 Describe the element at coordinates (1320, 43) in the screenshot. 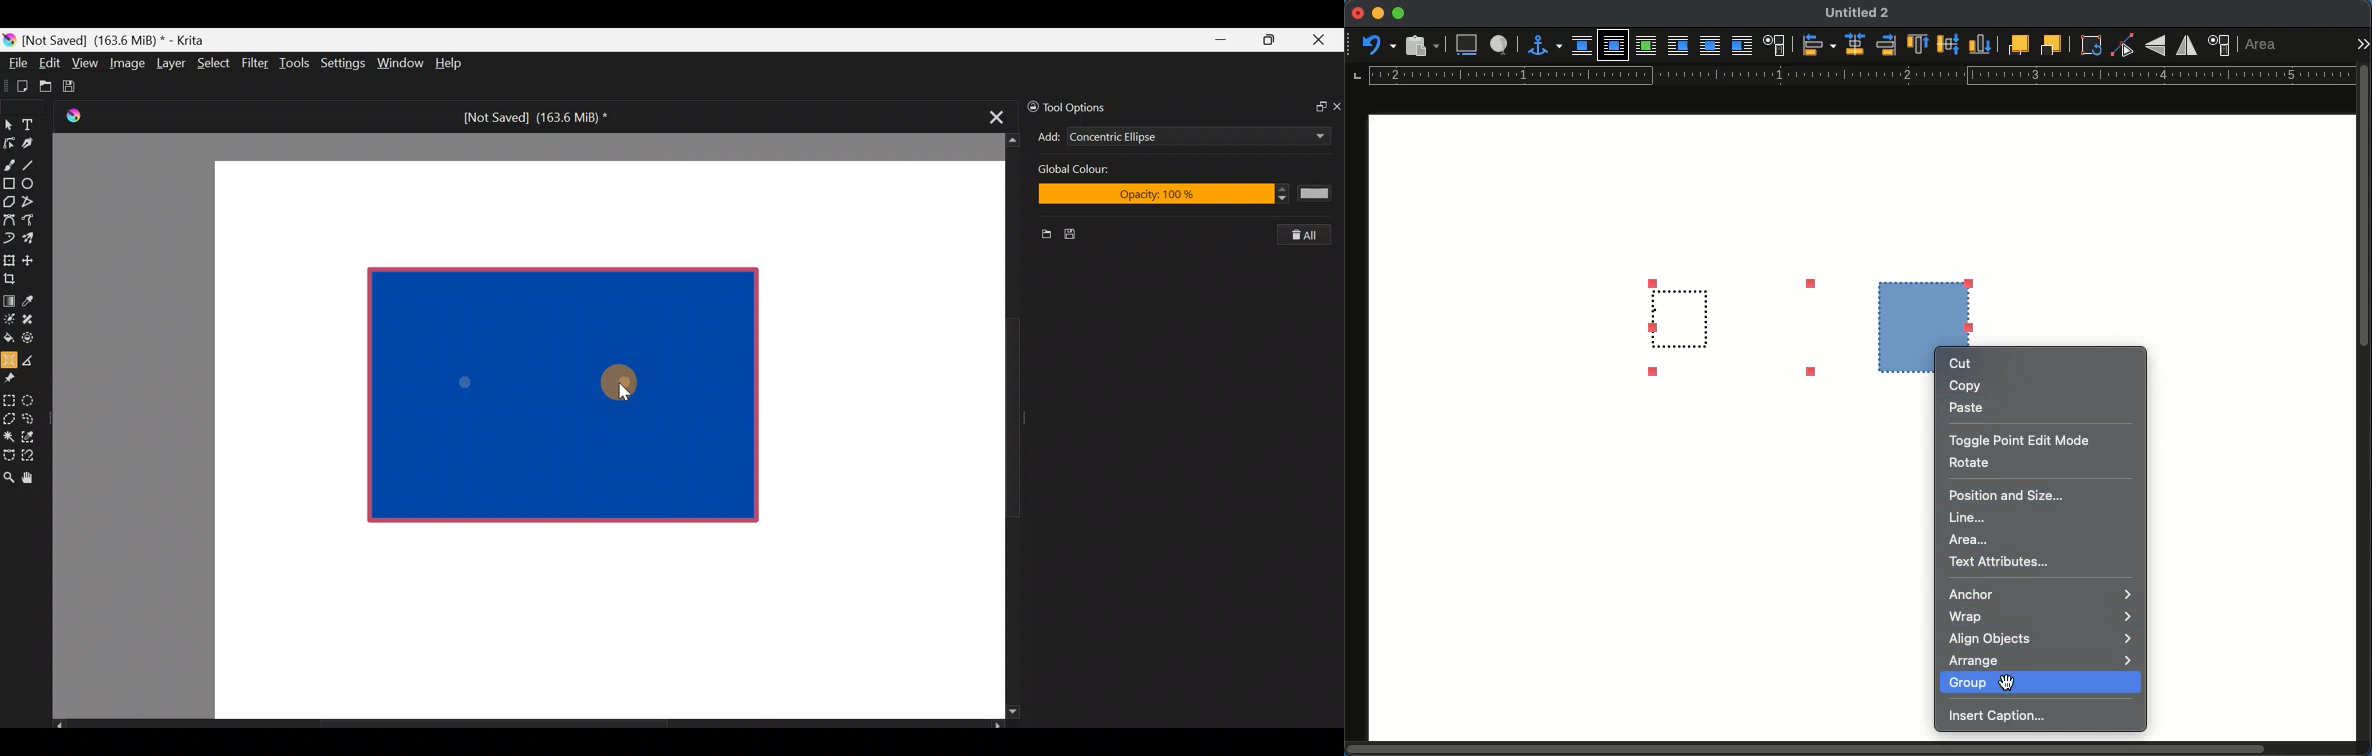

I see `Close` at that location.